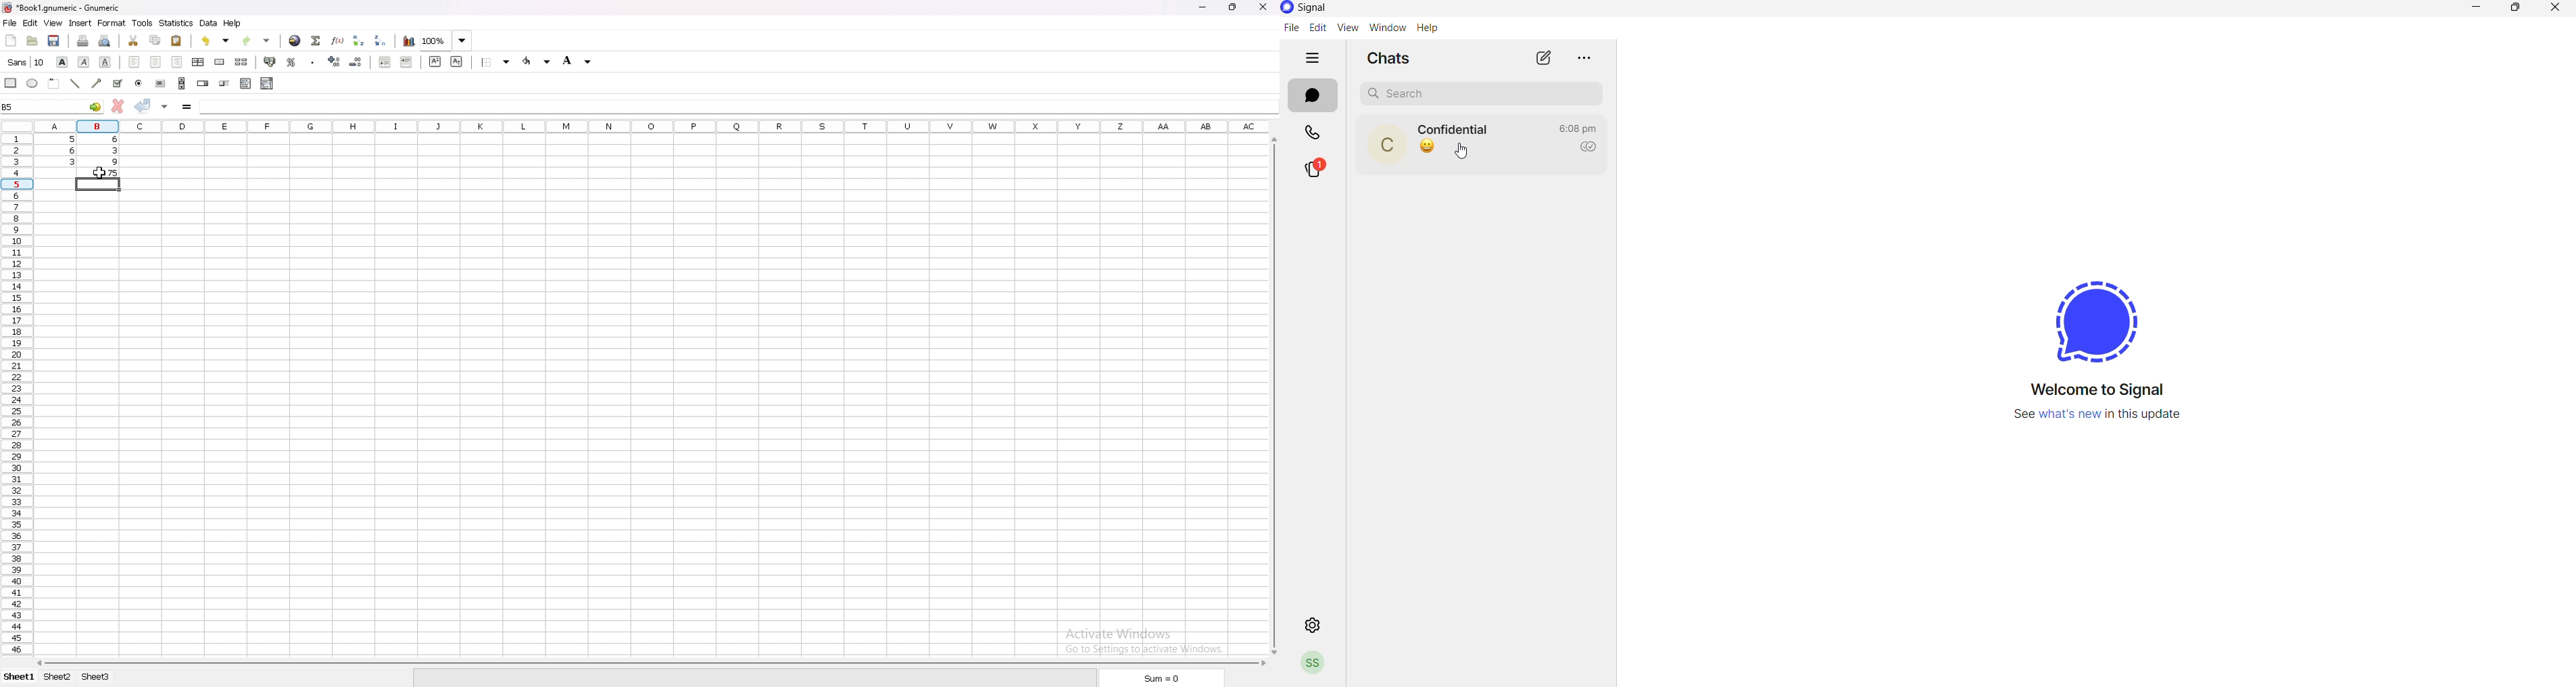  Describe the element at coordinates (208, 23) in the screenshot. I see `data` at that location.